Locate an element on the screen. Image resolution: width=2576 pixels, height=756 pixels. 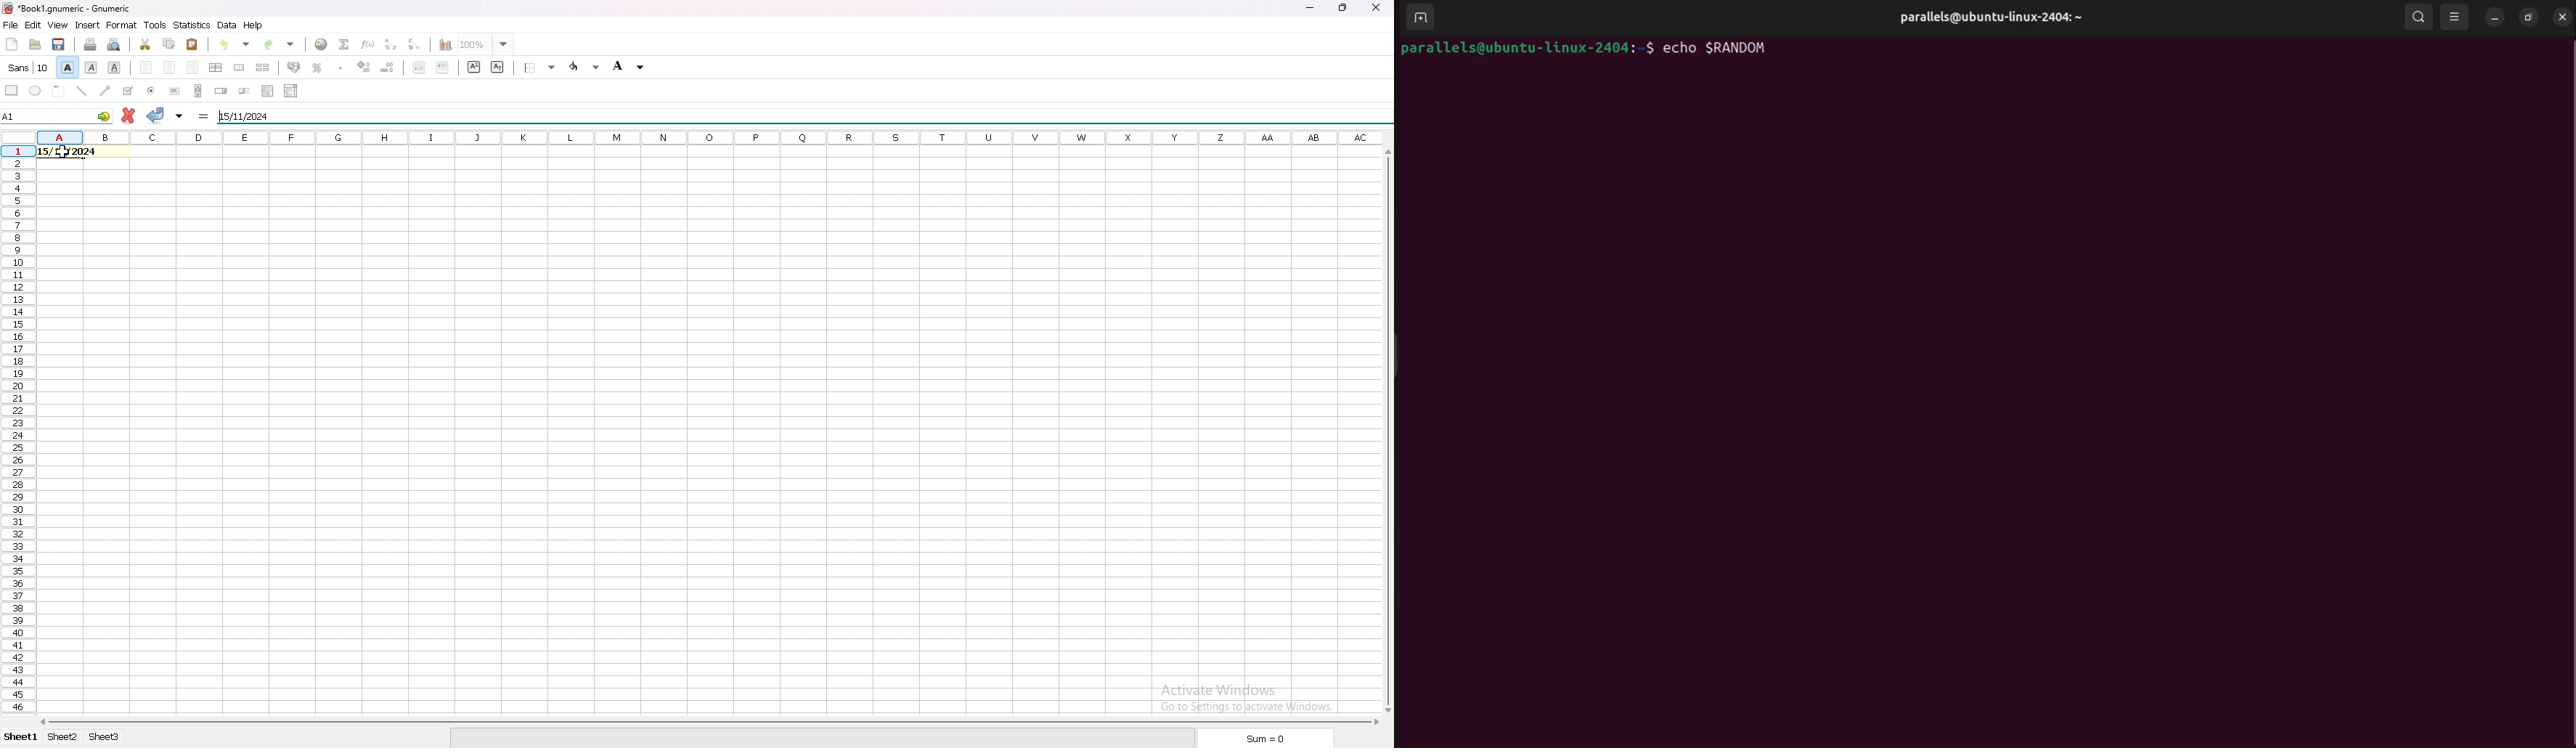
arrowed line is located at coordinates (106, 92).